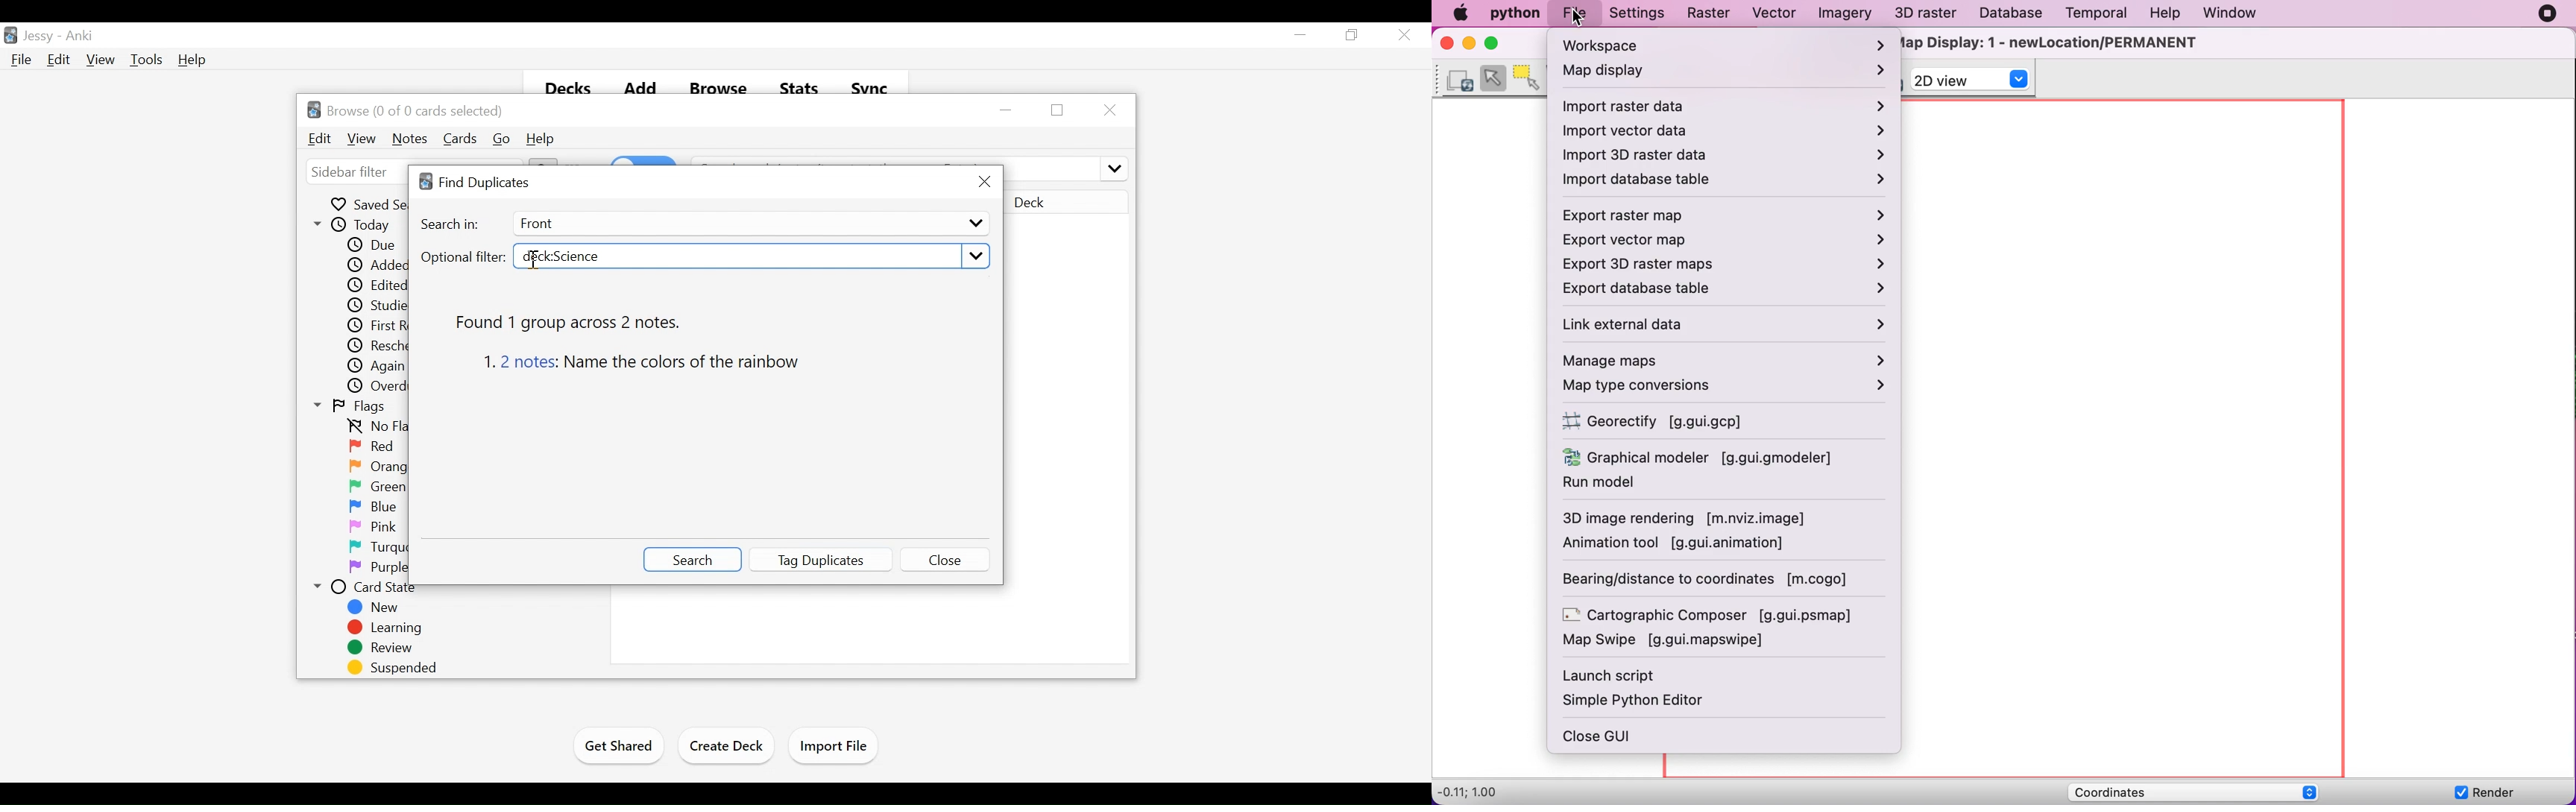 The image size is (2576, 812). What do you see at coordinates (947, 558) in the screenshot?
I see `Close` at bounding box center [947, 558].